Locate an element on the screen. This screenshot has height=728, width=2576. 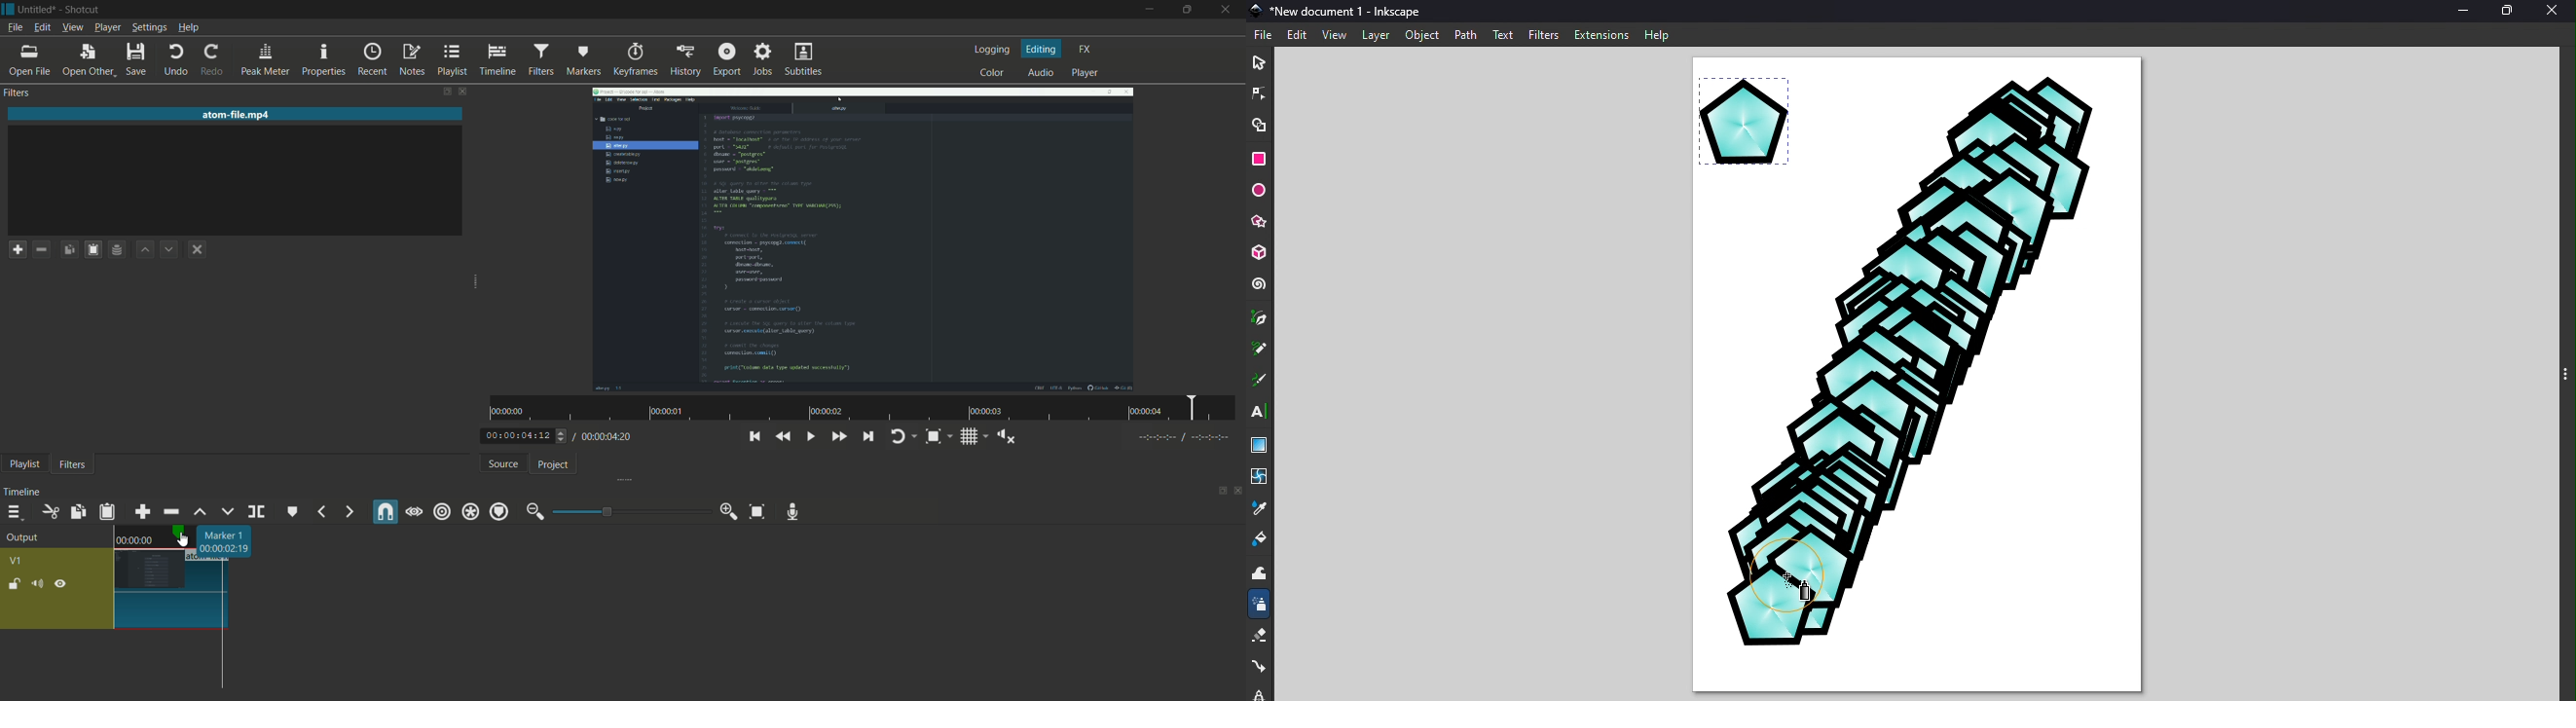
audio is located at coordinates (1042, 73).